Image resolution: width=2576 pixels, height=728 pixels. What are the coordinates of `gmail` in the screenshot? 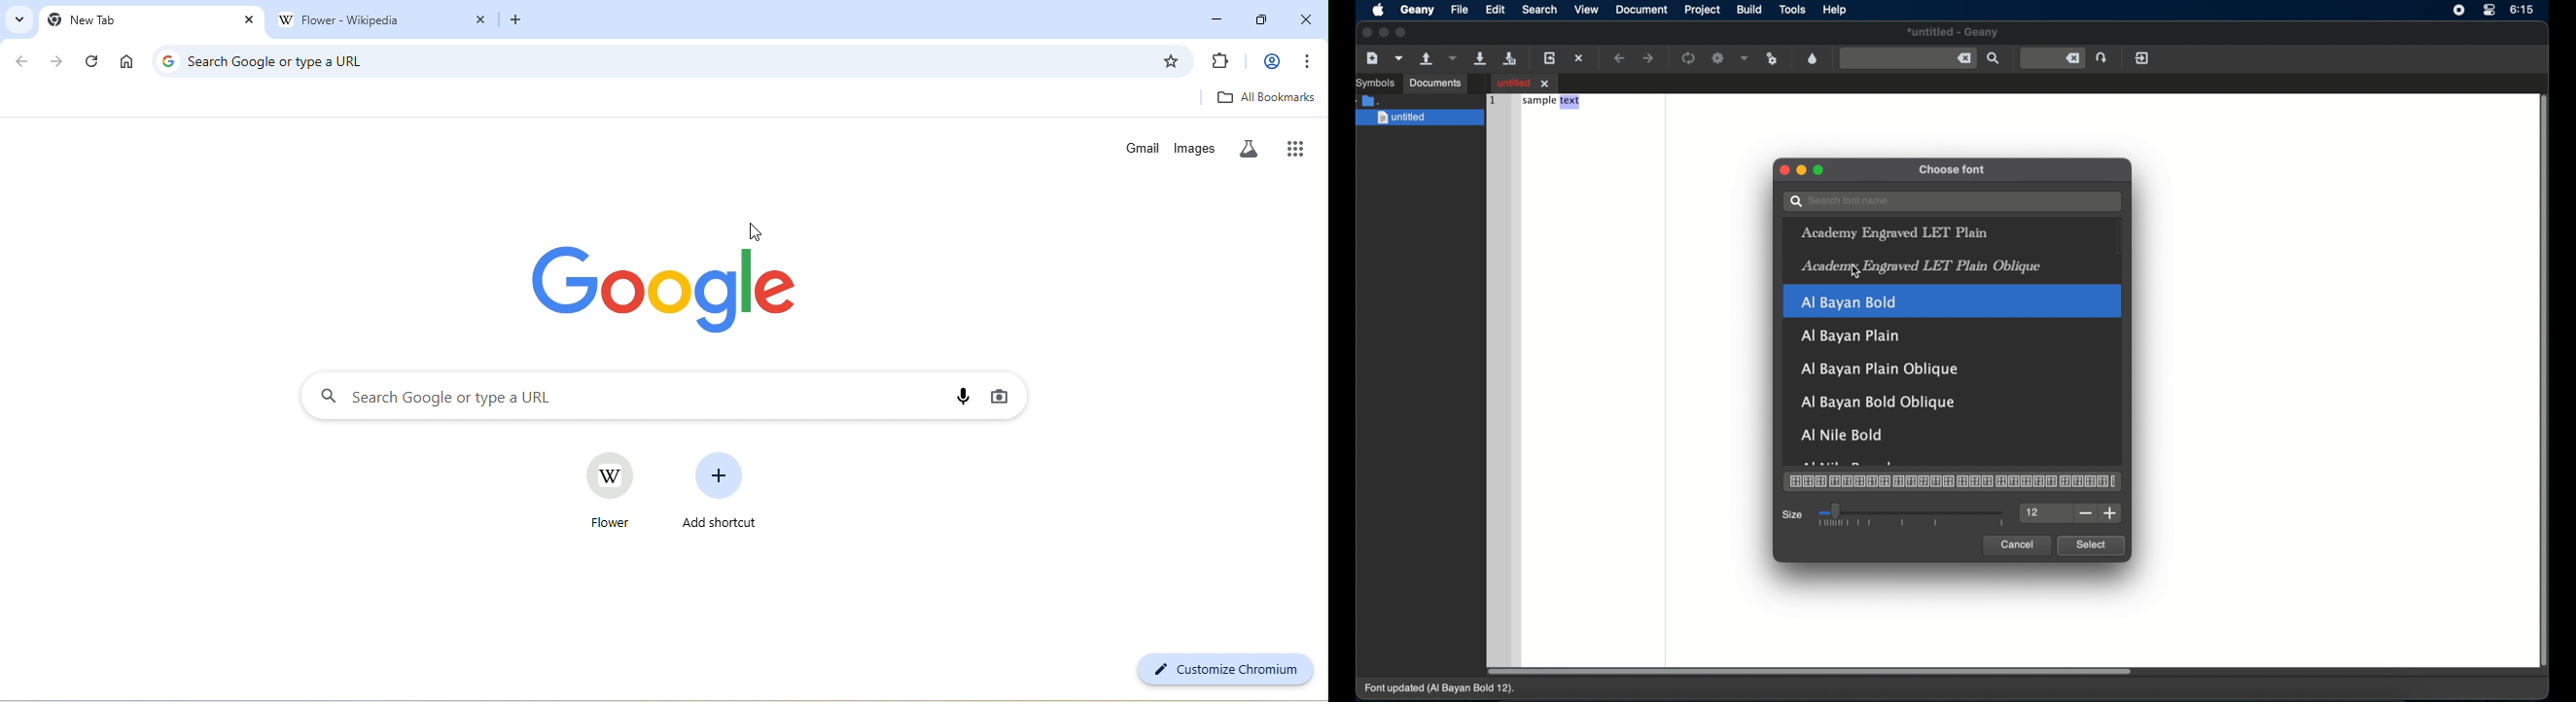 It's located at (1143, 148).